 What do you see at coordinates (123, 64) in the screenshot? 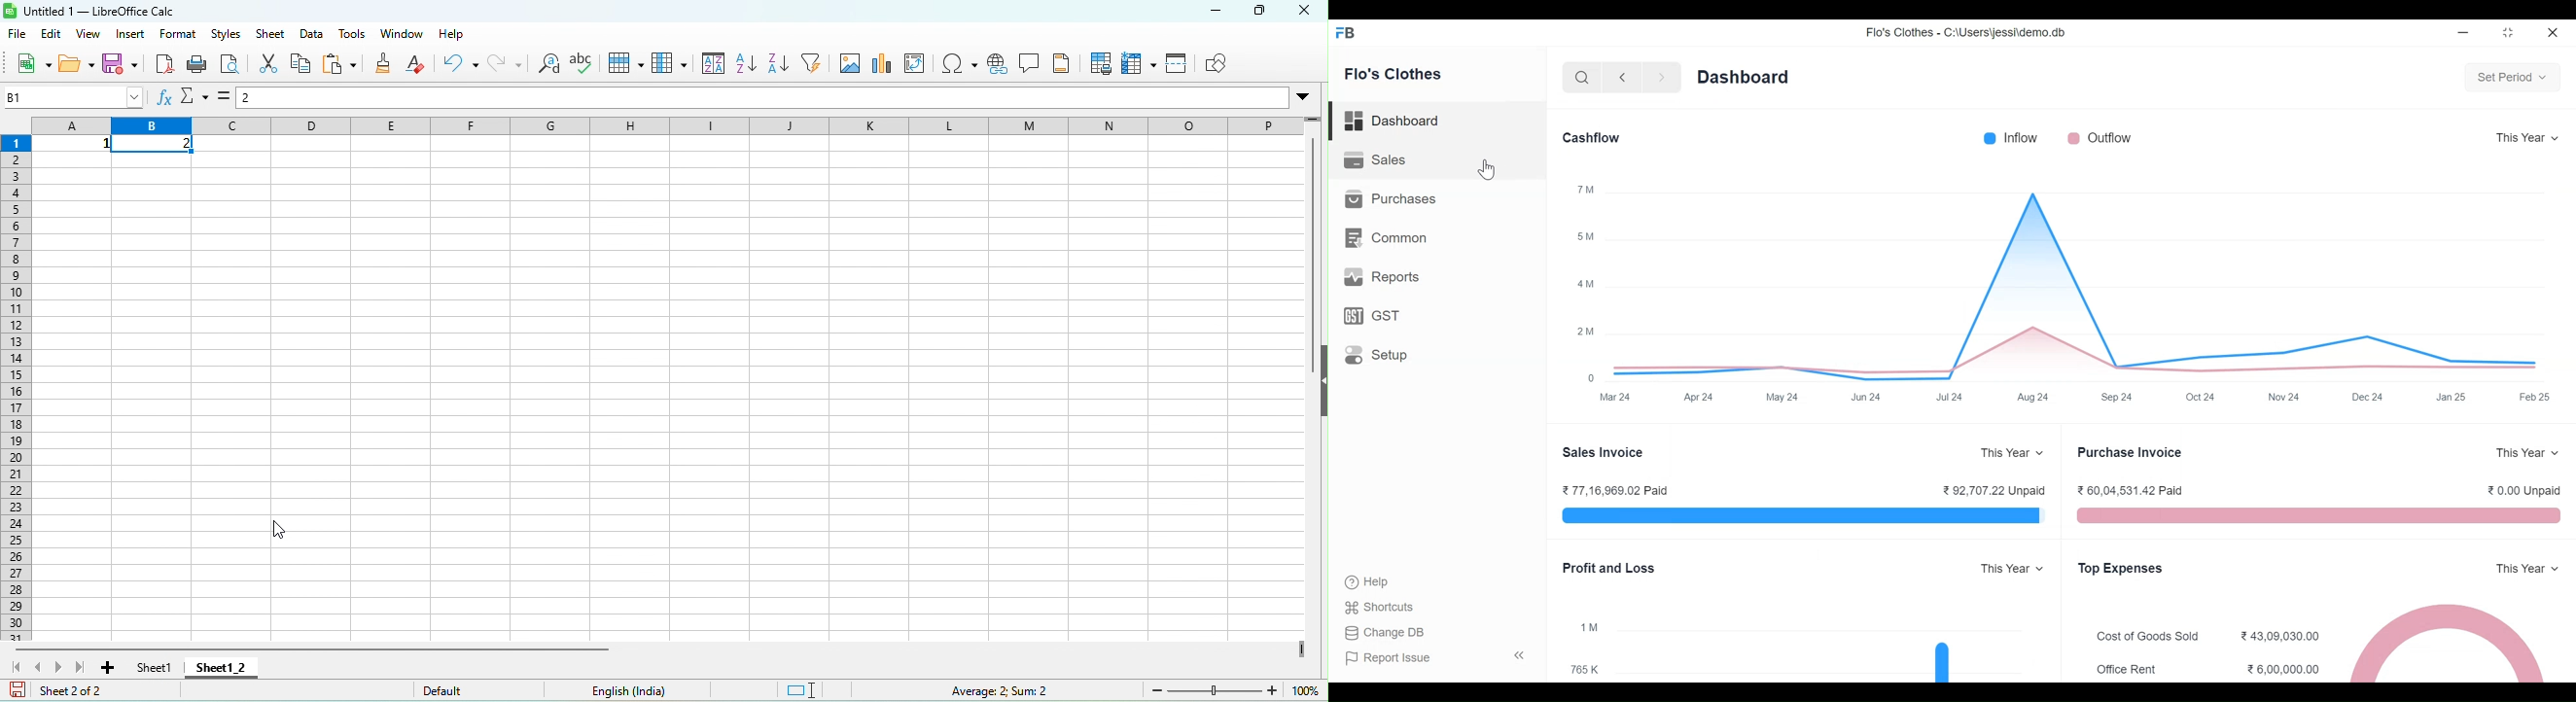
I see `save` at bounding box center [123, 64].